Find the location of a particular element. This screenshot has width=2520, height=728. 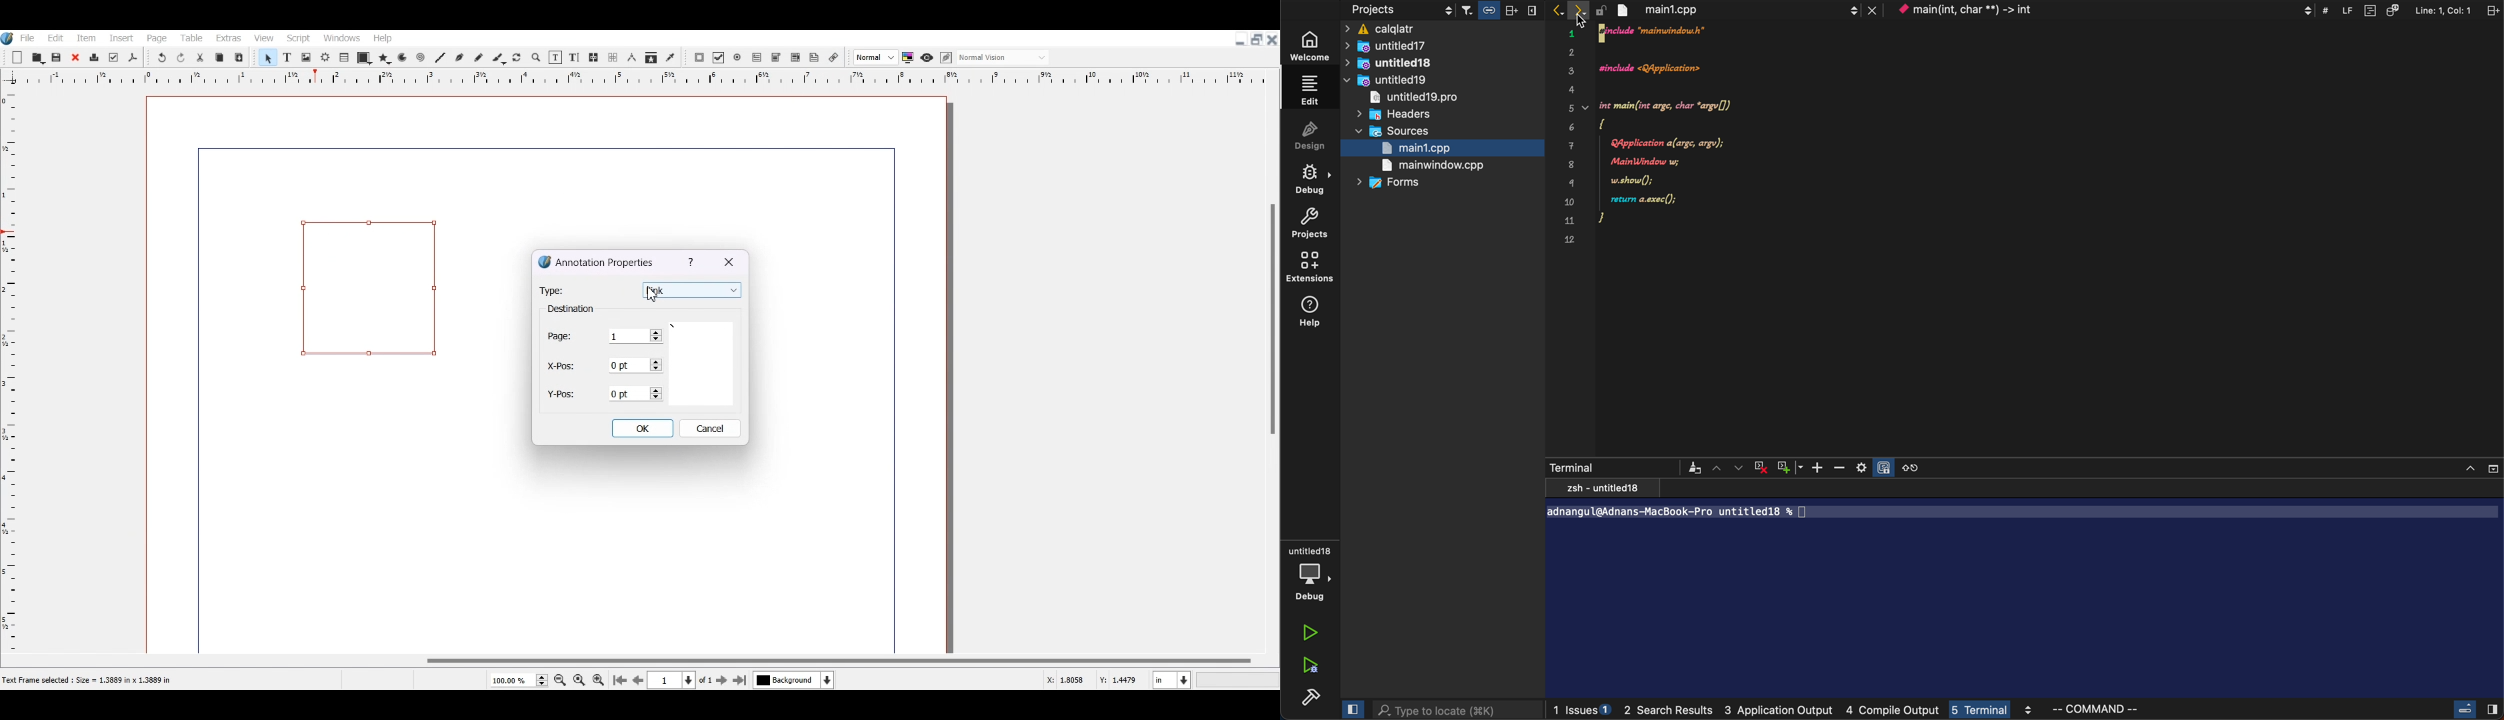

Copy is located at coordinates (218, 57).